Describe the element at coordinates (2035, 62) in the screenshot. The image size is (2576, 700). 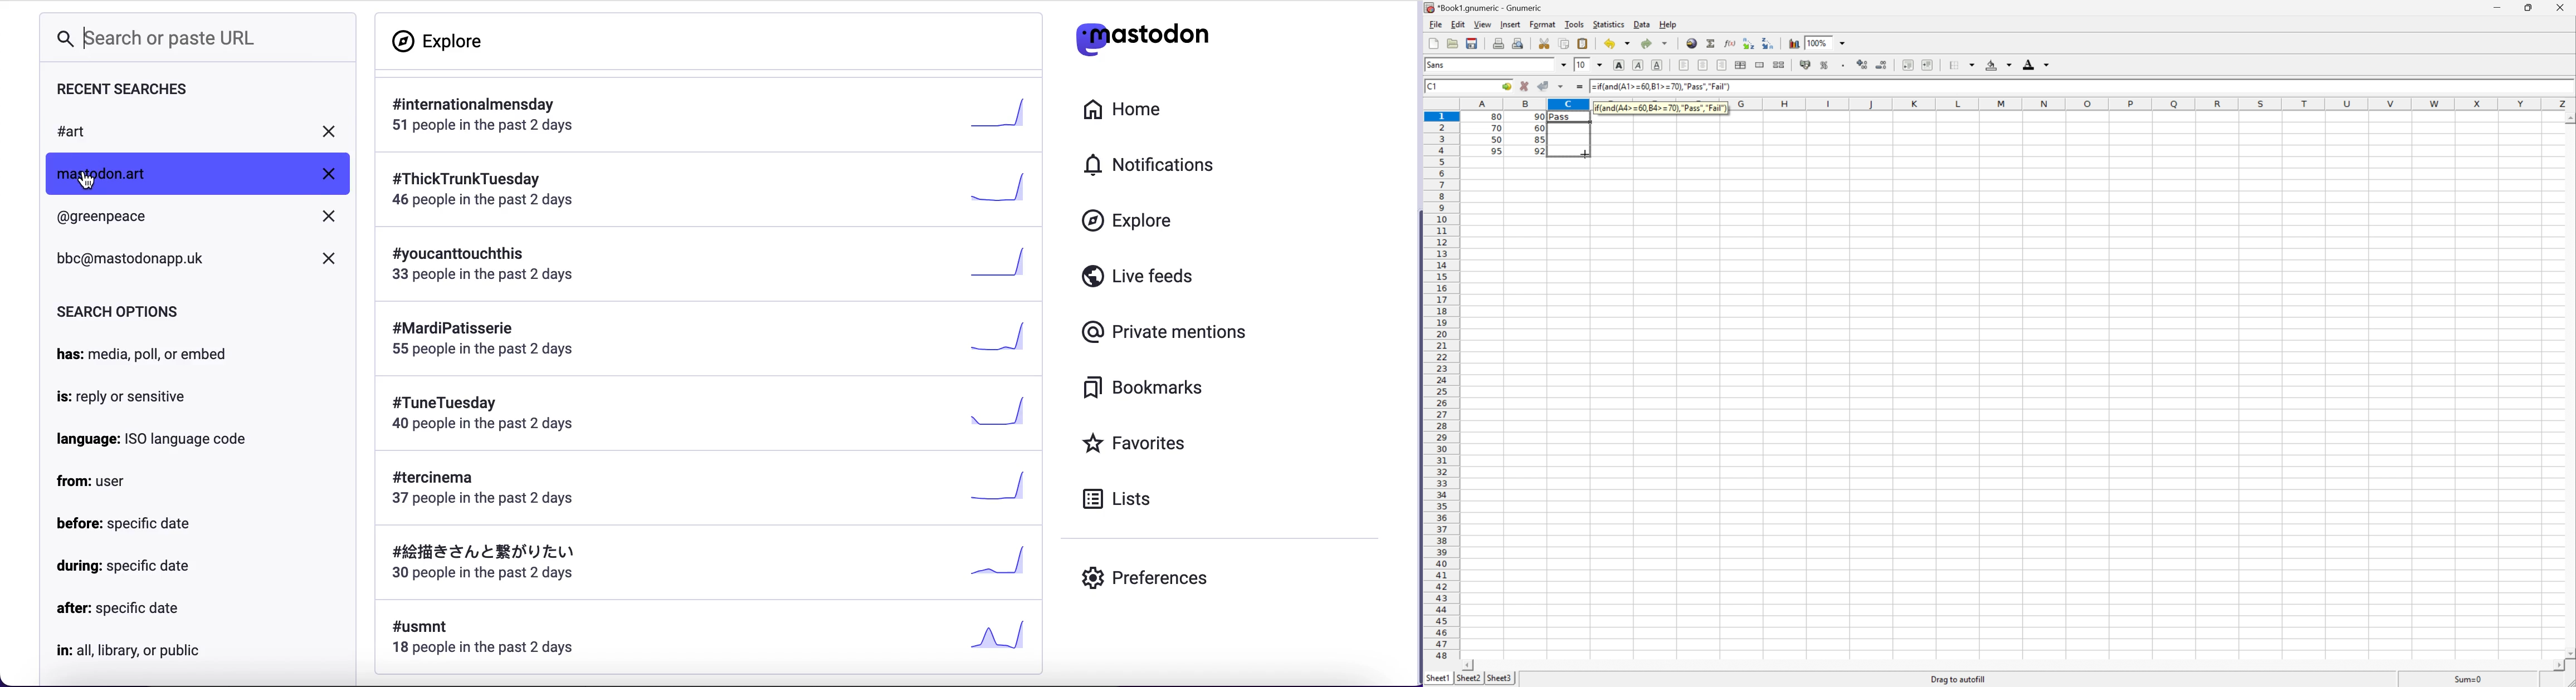
I see `Foreground` at that location.